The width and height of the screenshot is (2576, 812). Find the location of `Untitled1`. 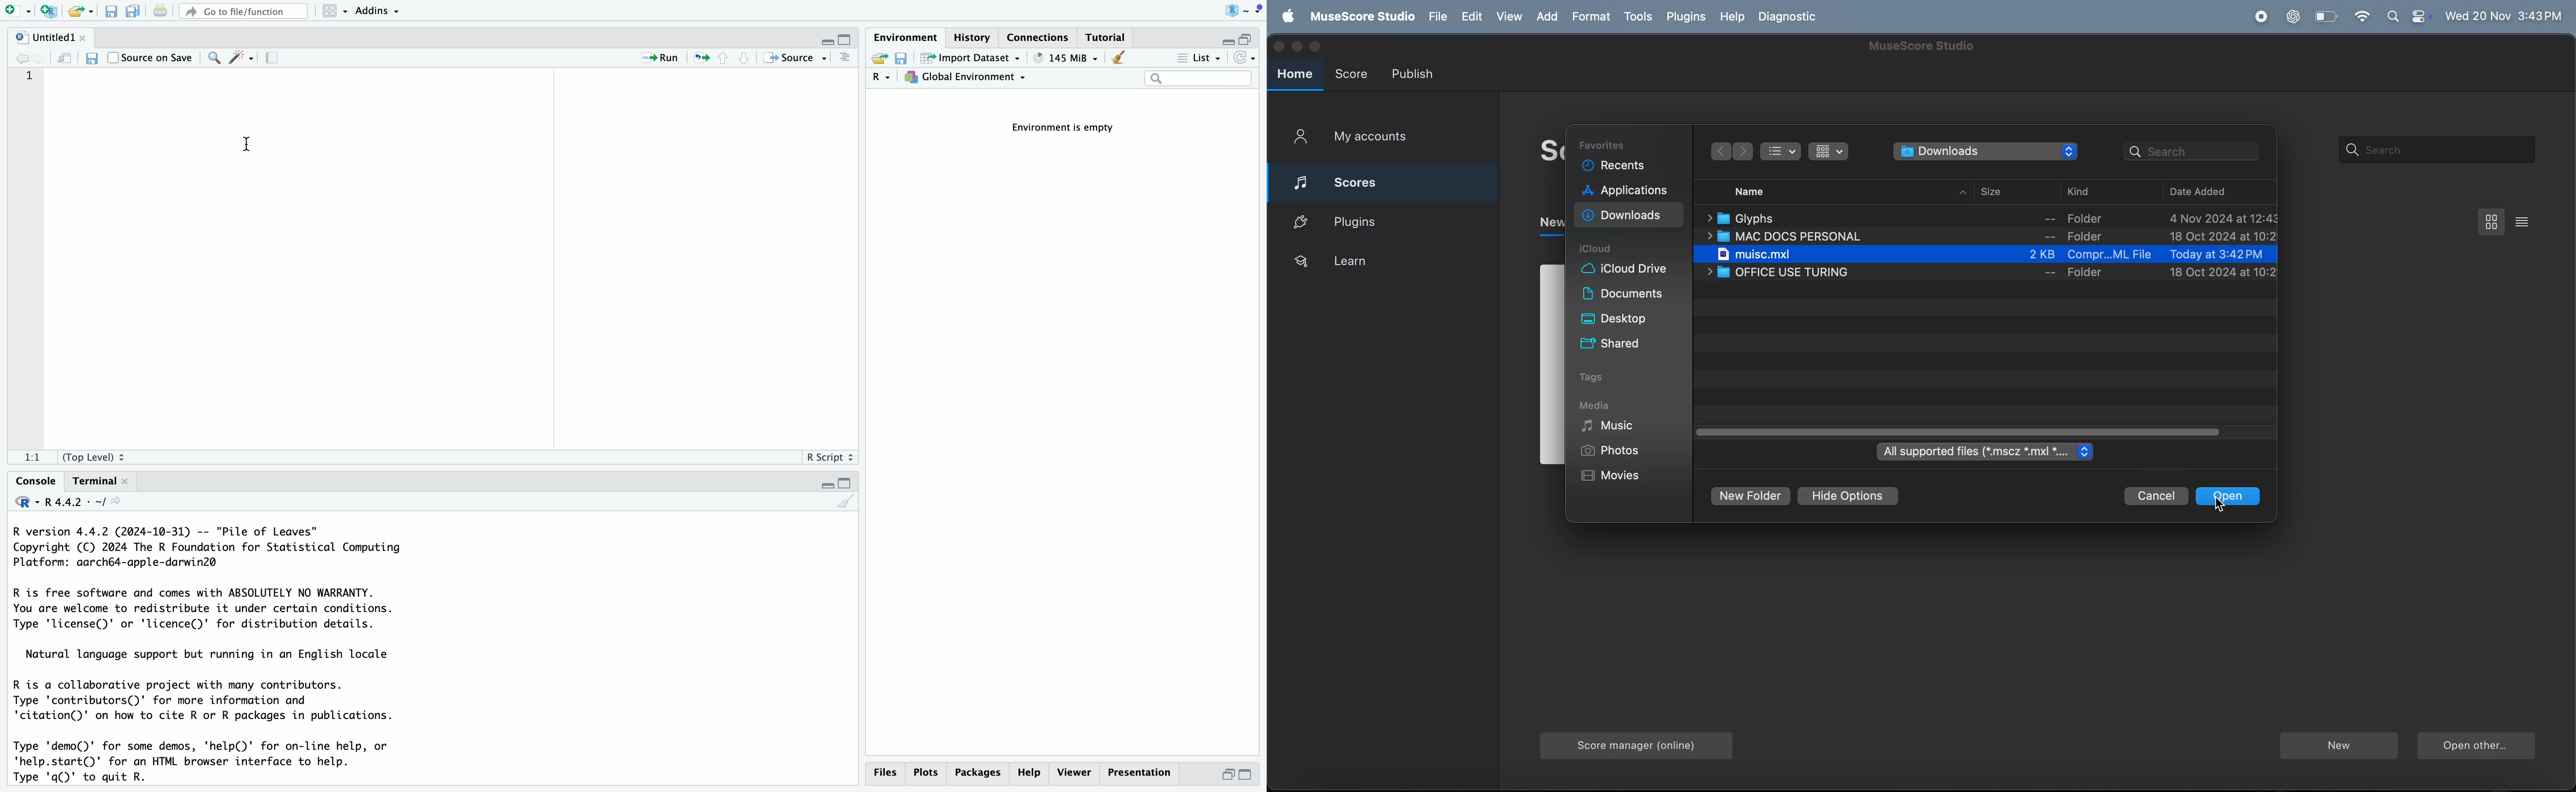

Untitled1 is located at coordinates (37, 36).